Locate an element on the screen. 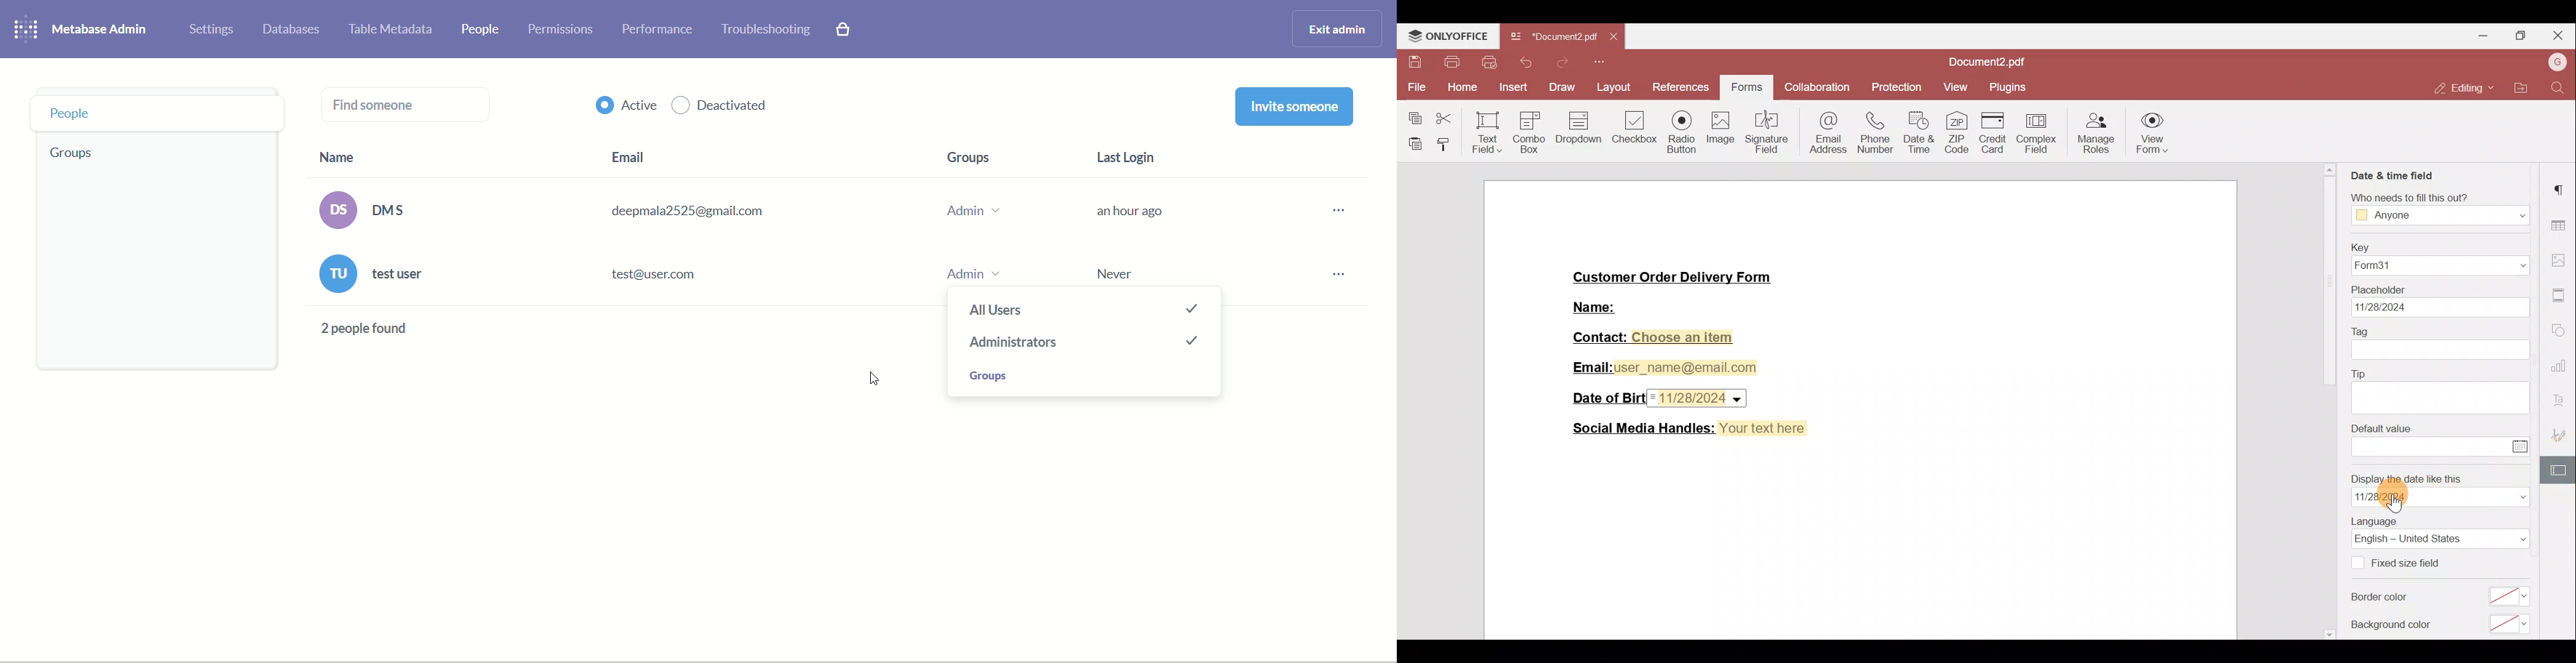 Image resolution: width=2576 pixels, height=672 pixels. group is located at coordinates (967, 212).